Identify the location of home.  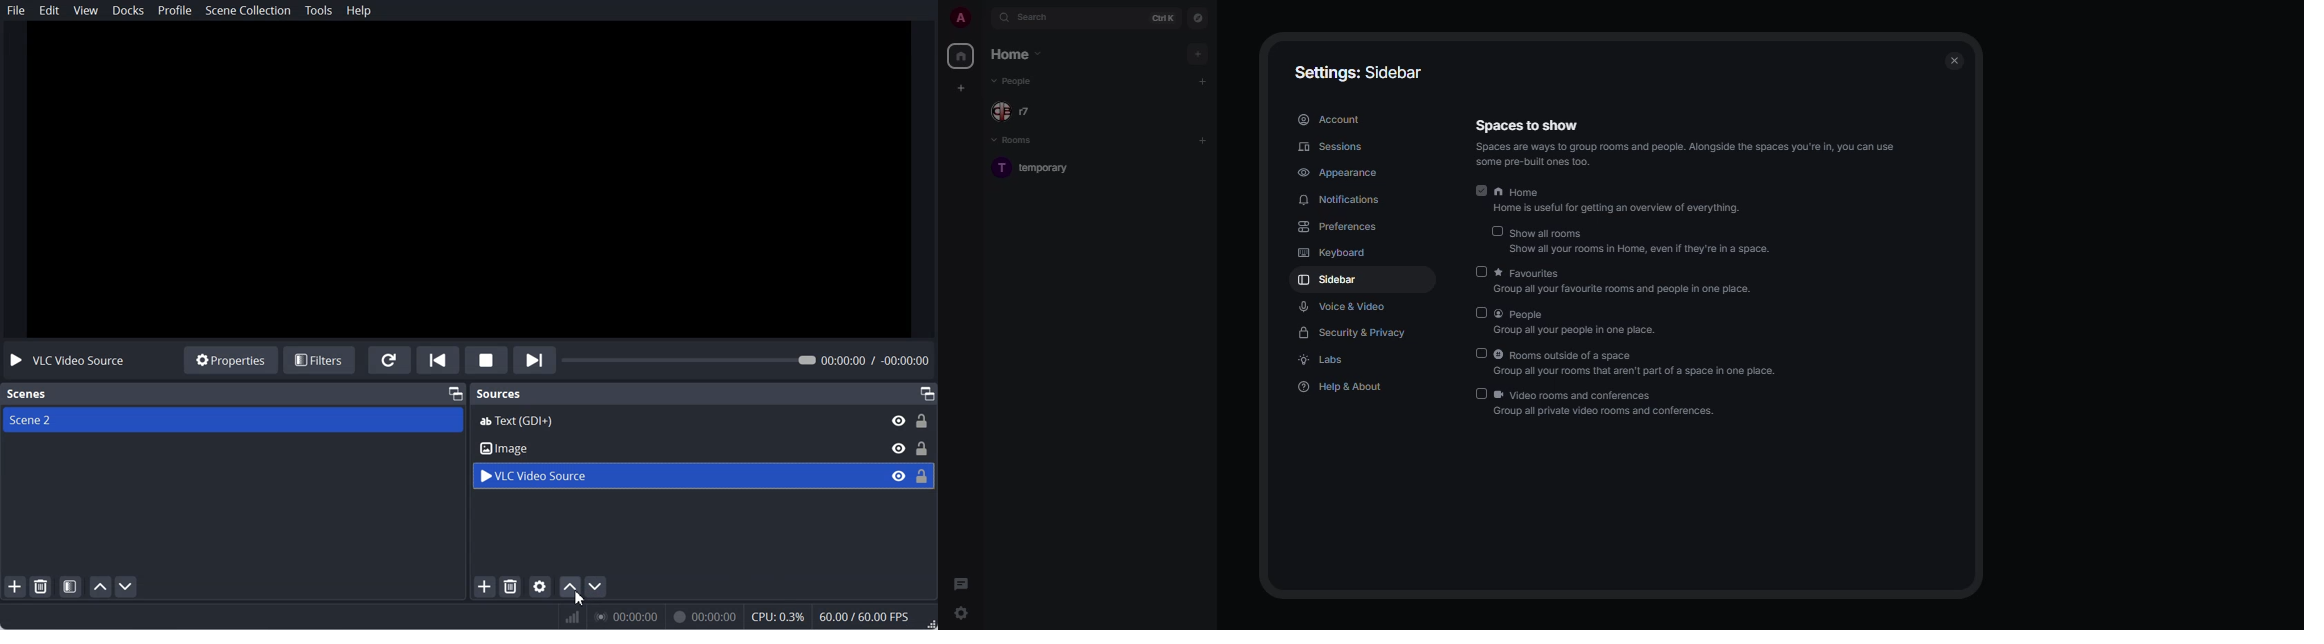
(1619, 201).